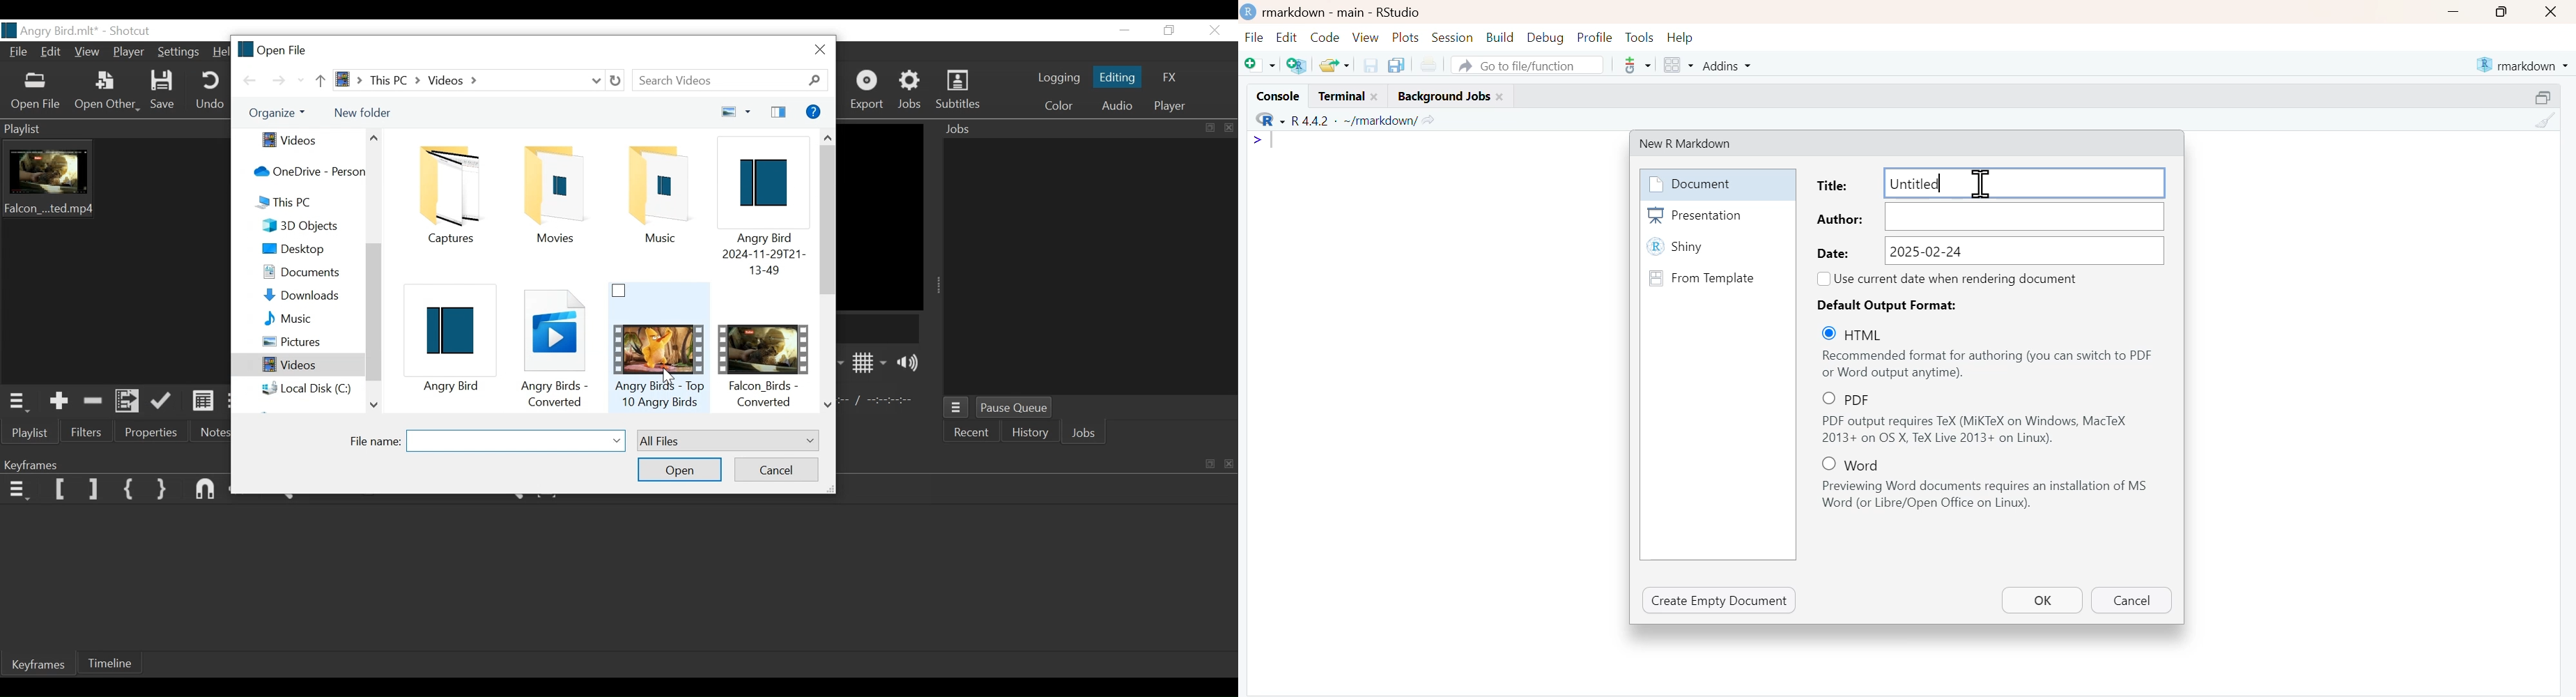 This screenshot has width=2576, height=700. Describe the element at coordinates (1860, 399) in the screenshot. I see `PDF` at that location.